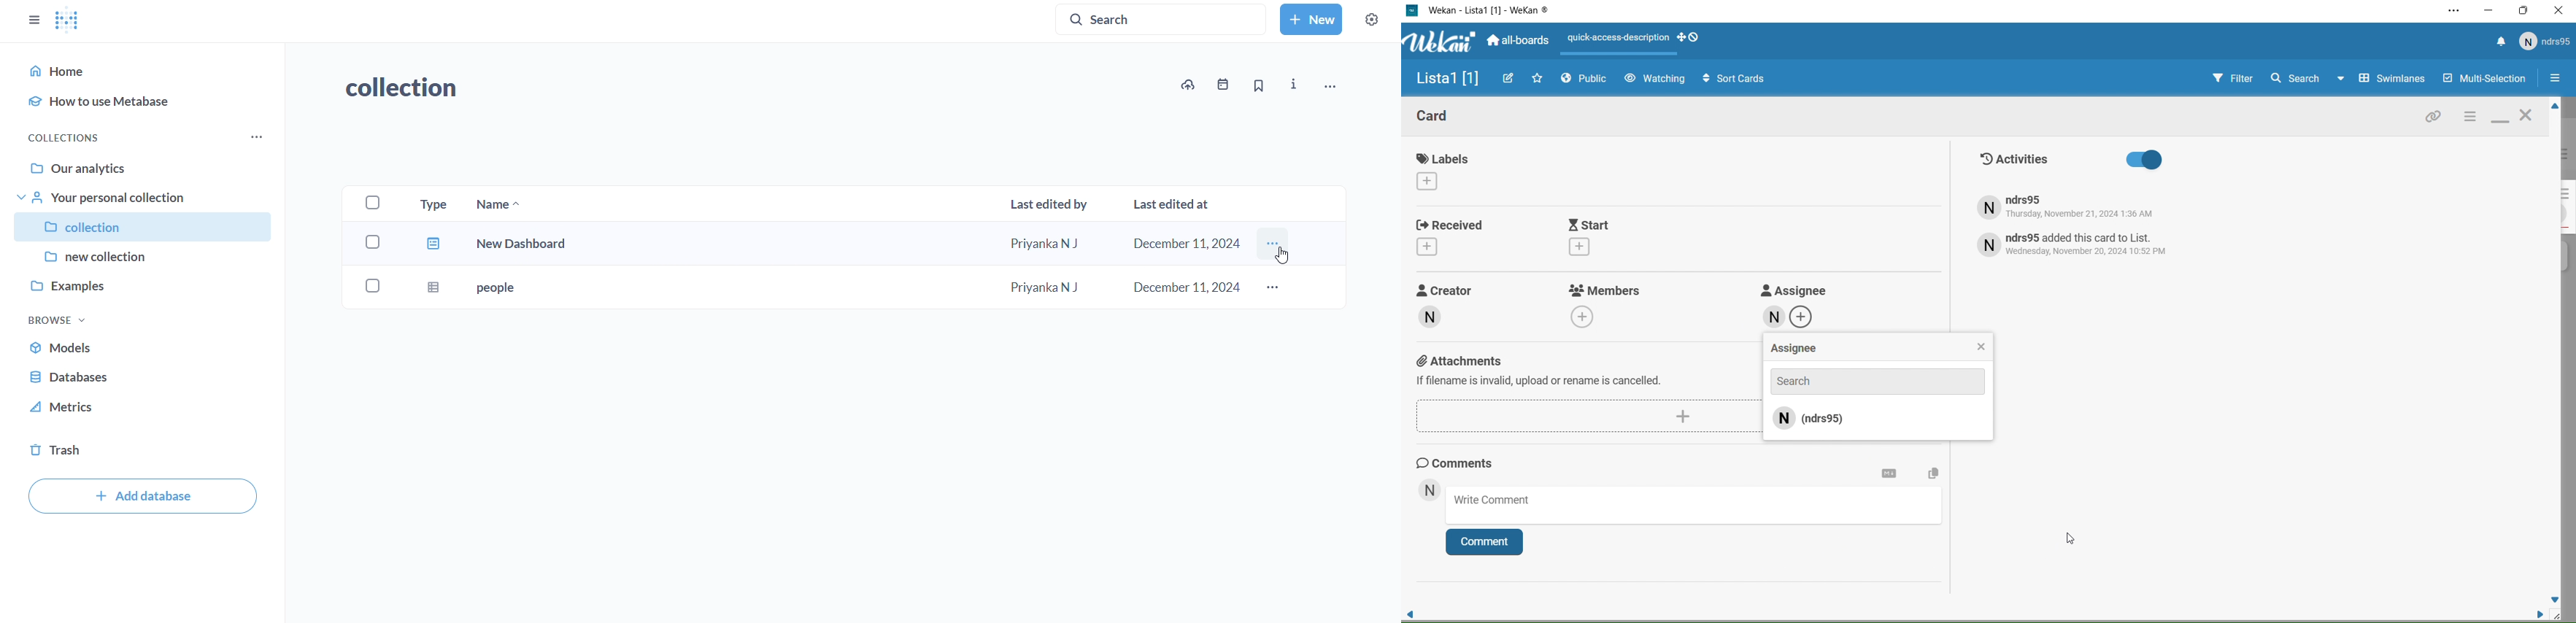 The height and width of the screenshot is (644, 2576). I want to click on examples, so click(142, 283).